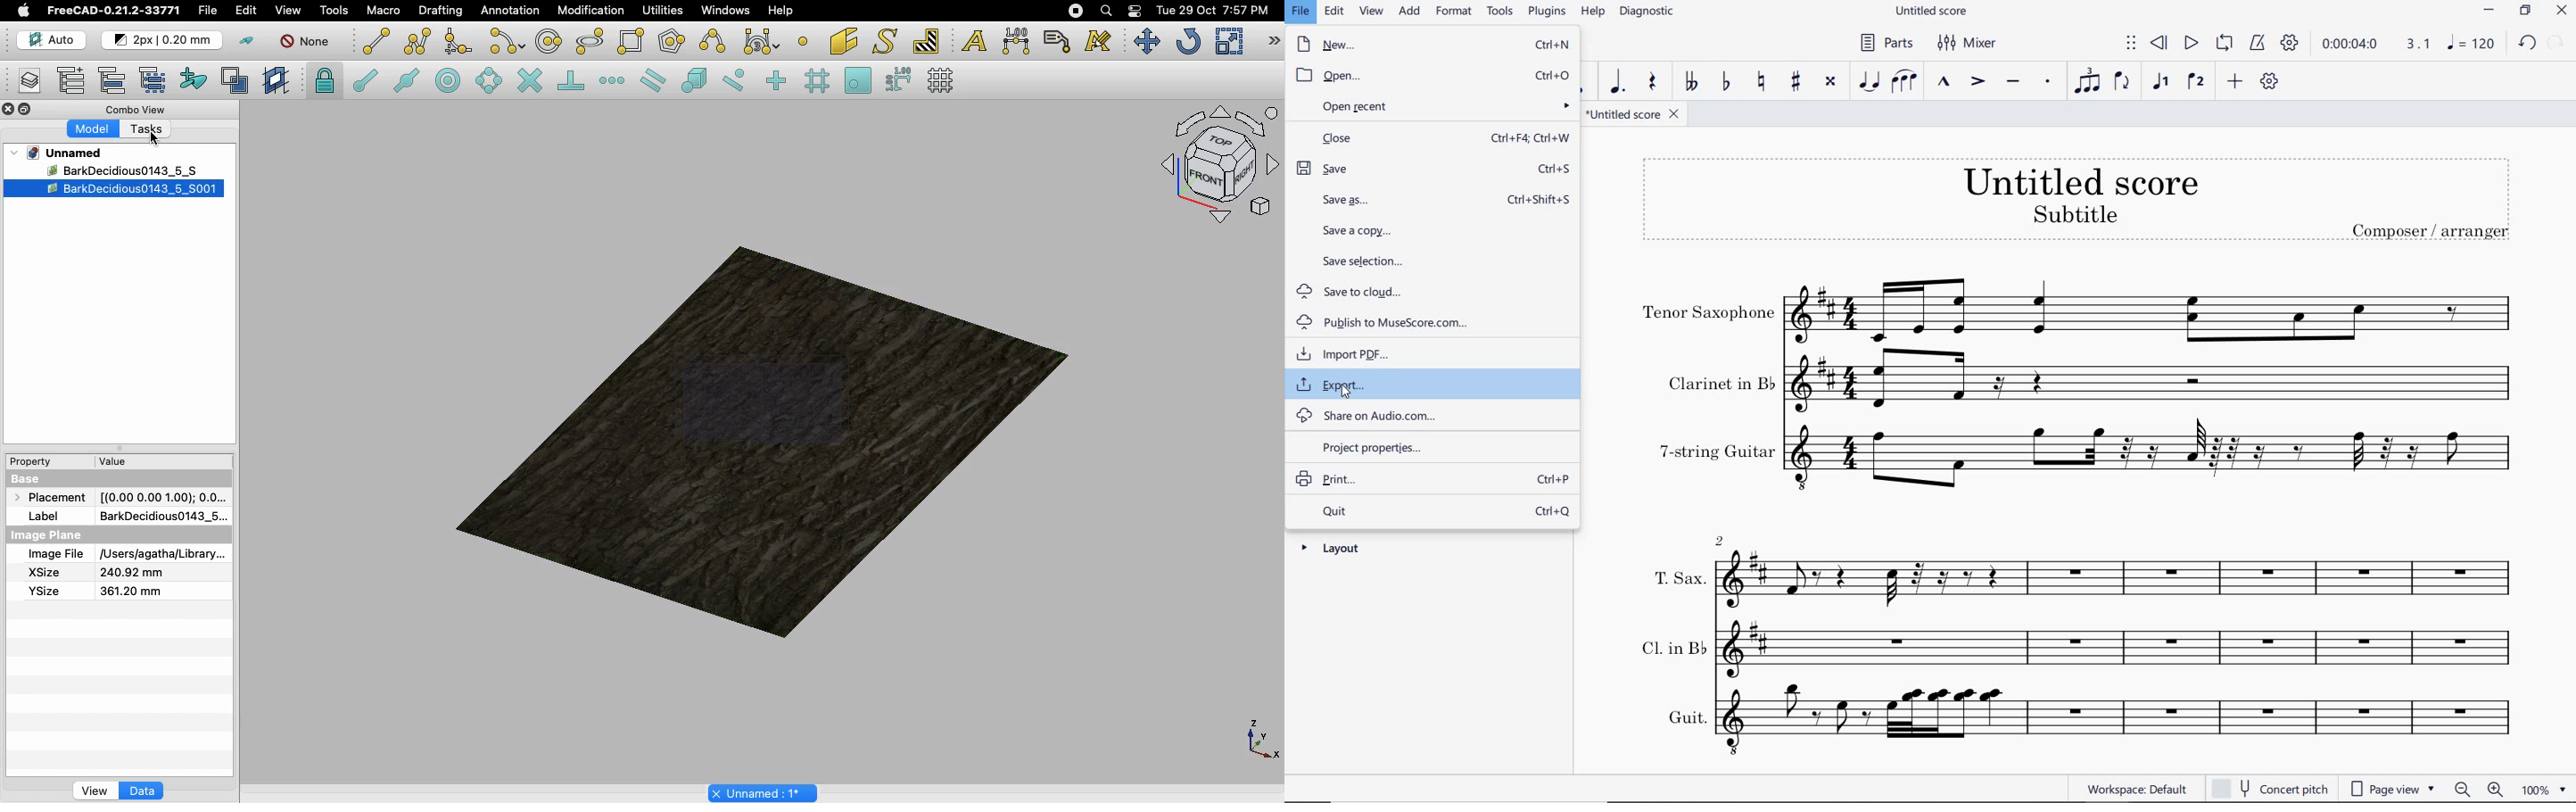  I want to click on Image File, so click(55, 555).